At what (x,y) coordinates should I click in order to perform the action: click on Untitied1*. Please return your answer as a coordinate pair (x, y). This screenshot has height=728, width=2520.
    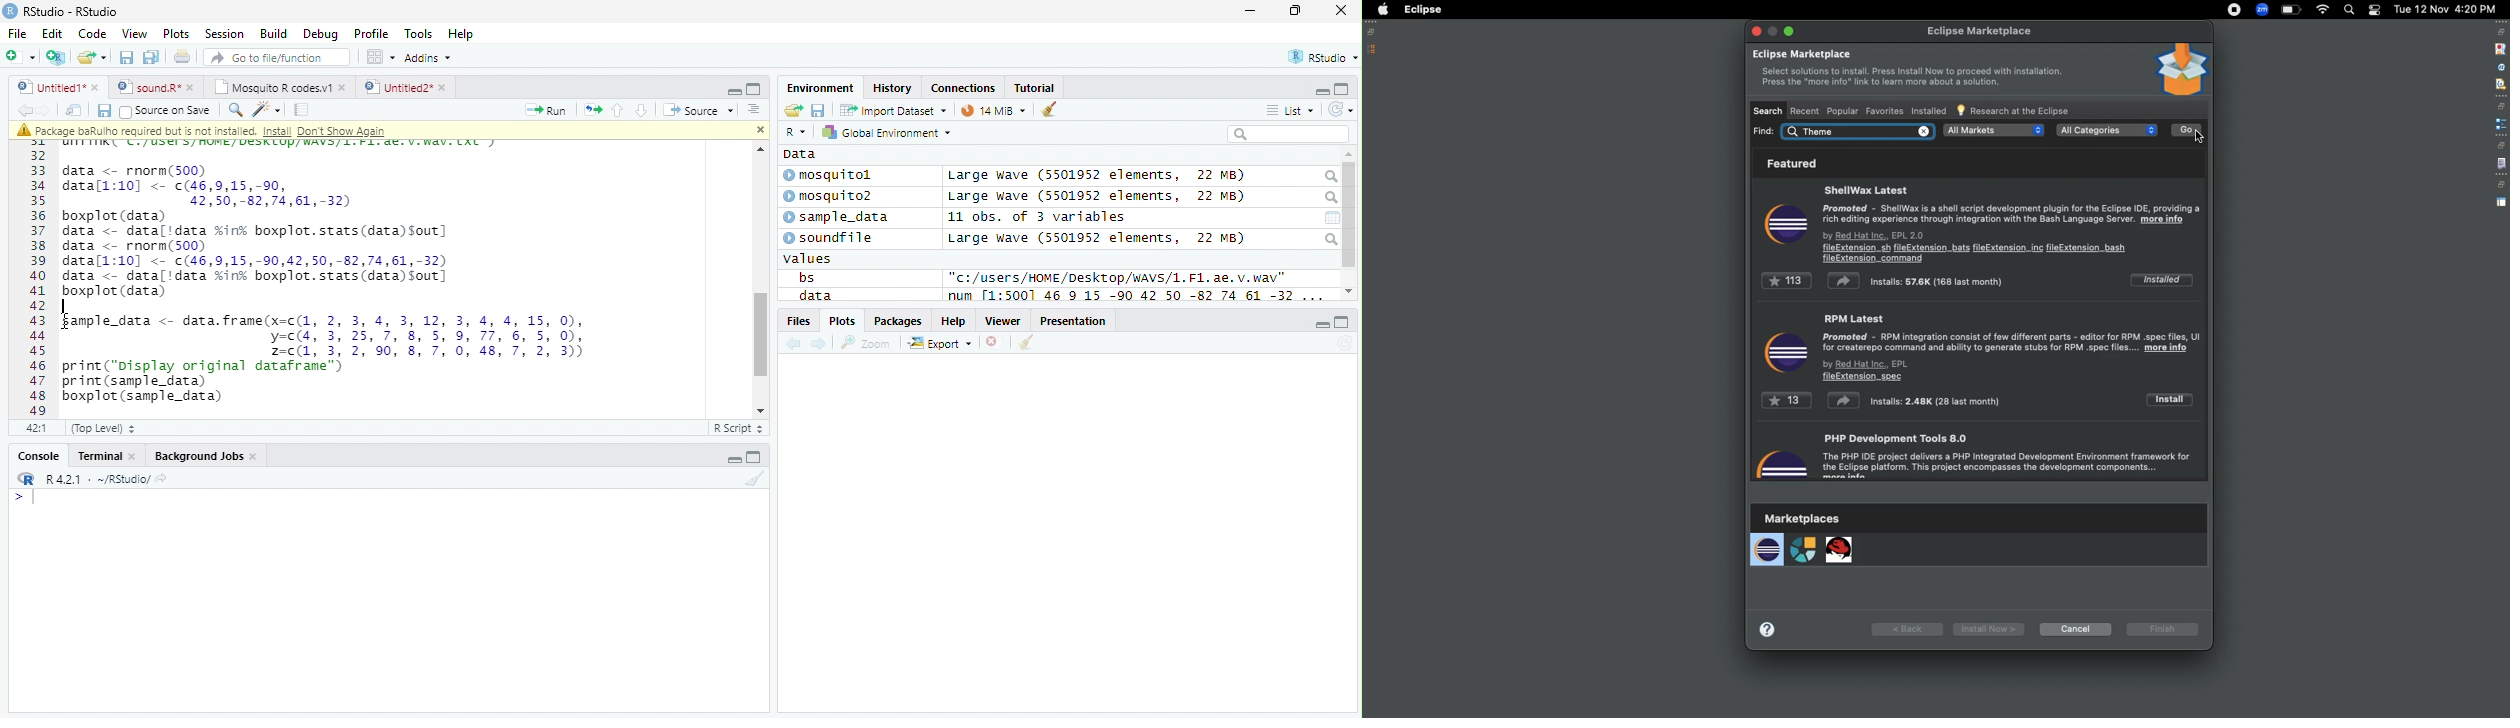
    Looking at the image, I should click on (58, 87).